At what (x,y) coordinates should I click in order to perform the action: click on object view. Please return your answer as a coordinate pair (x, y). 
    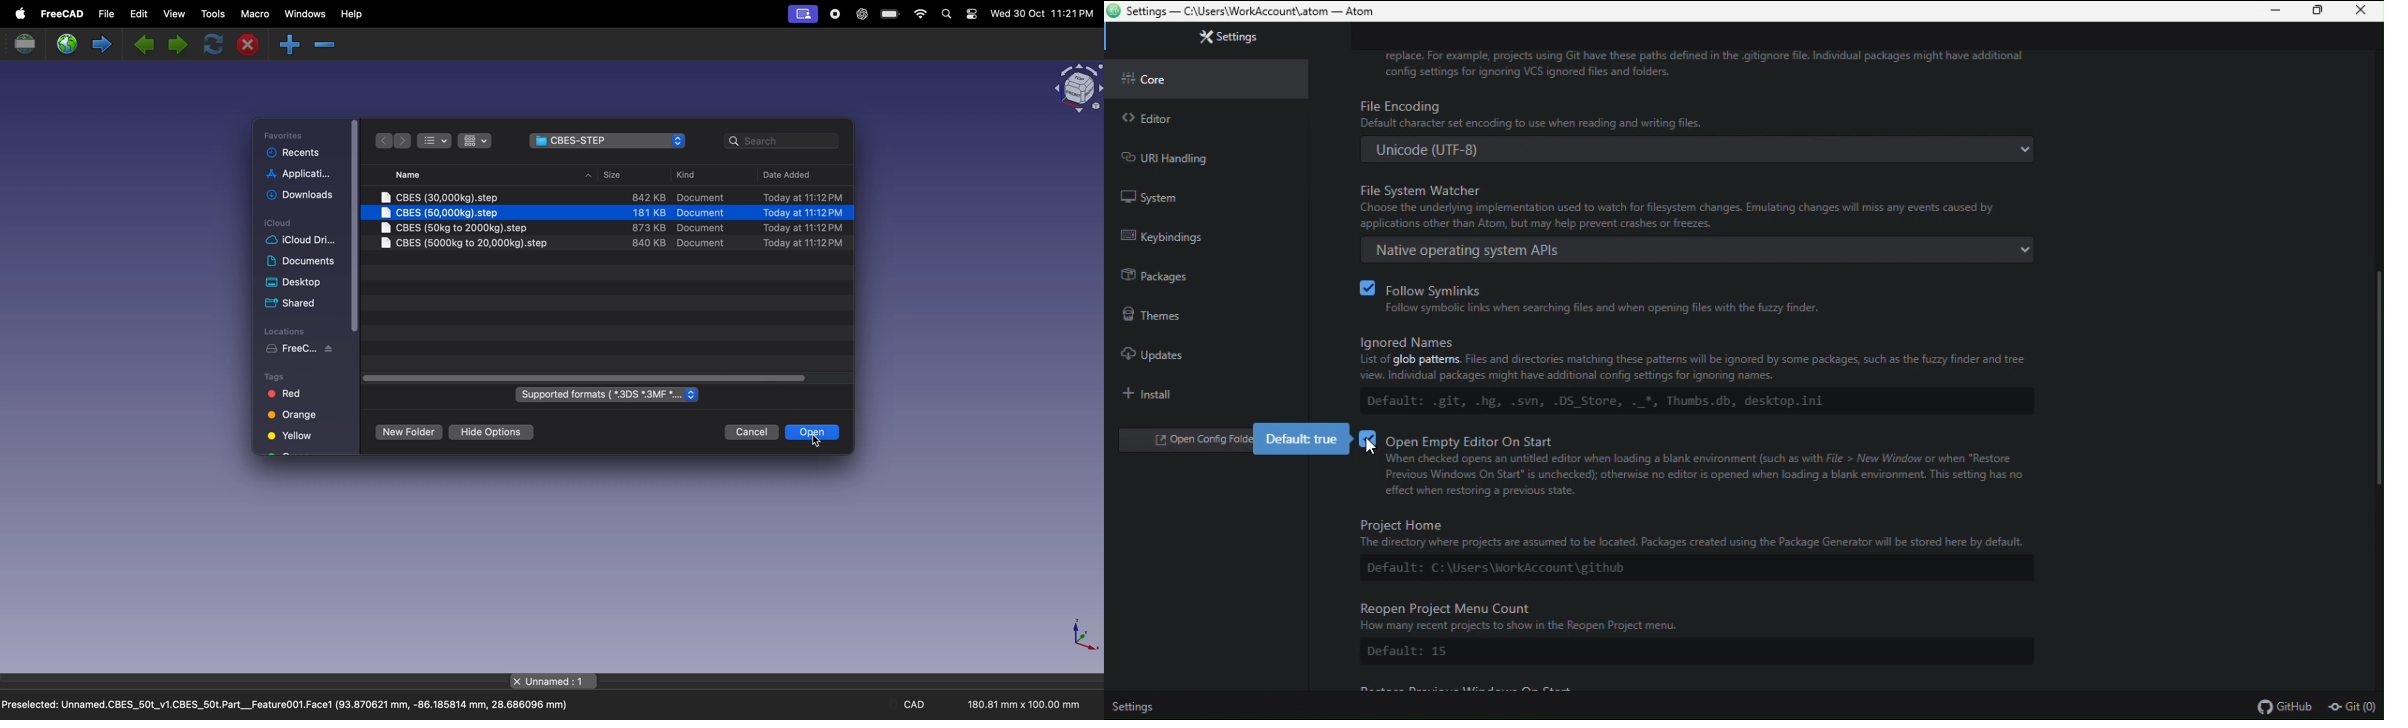
    Looking at the image, I should click on (1077, 89).